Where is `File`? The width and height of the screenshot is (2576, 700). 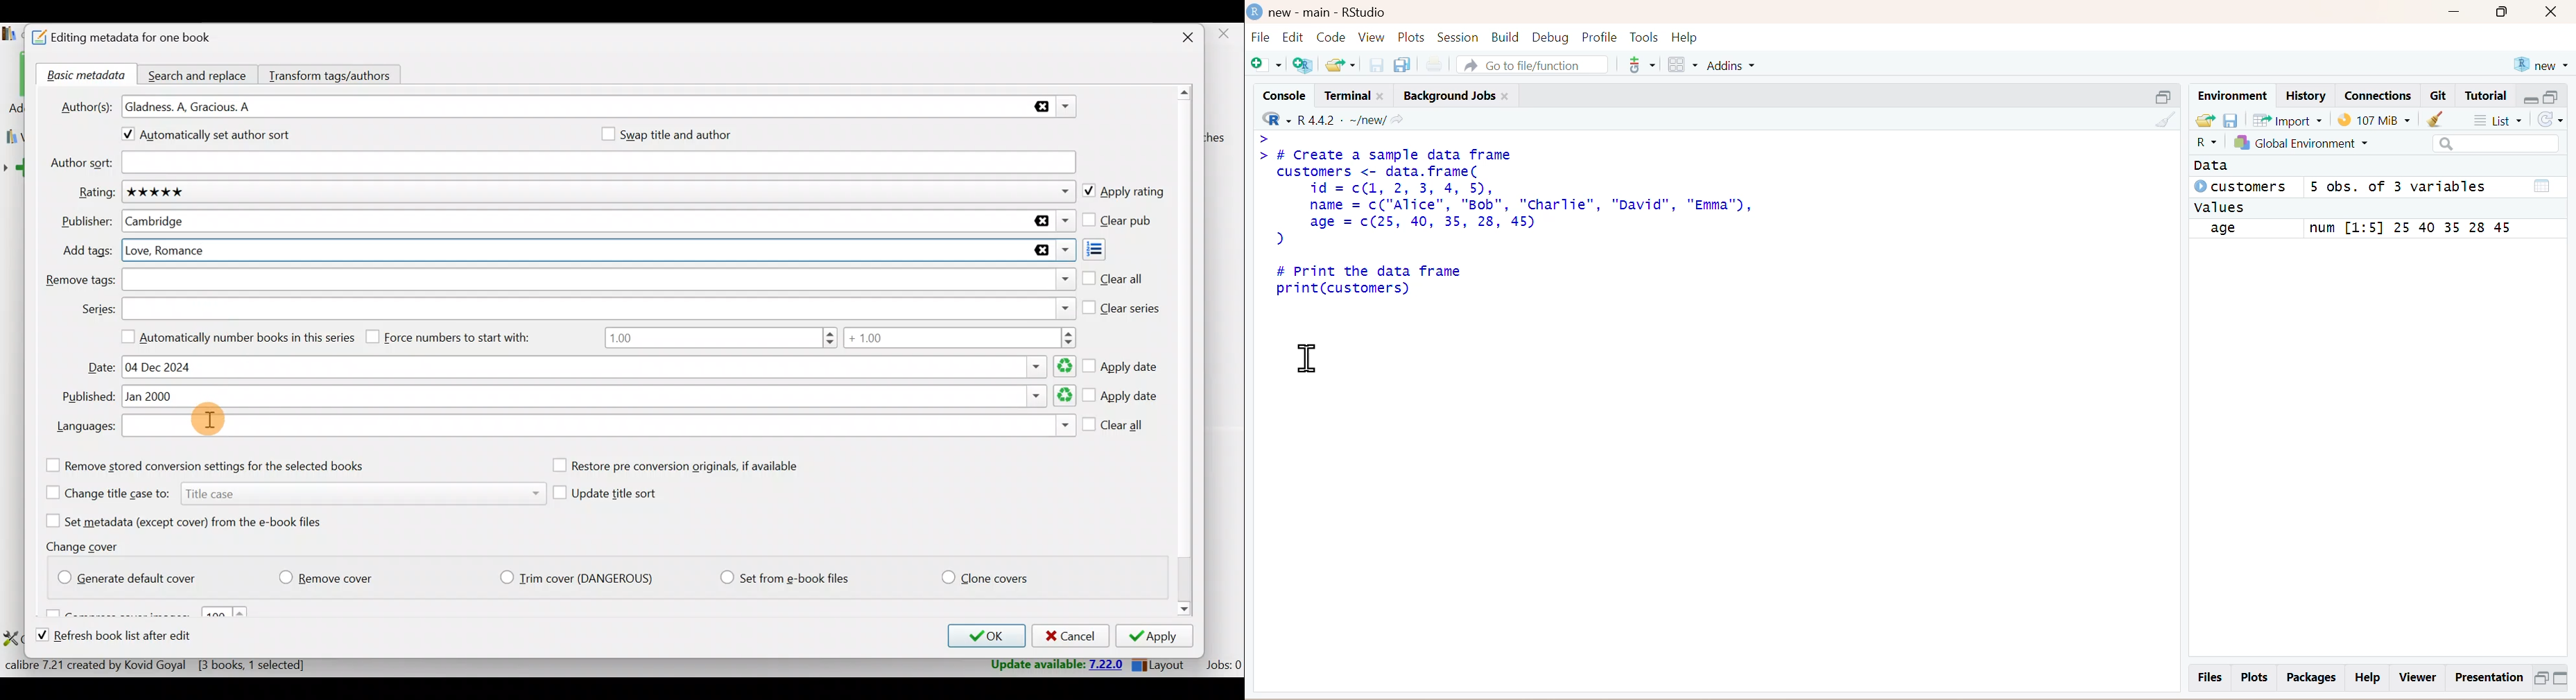
File is located at coordinates (1260, 39).